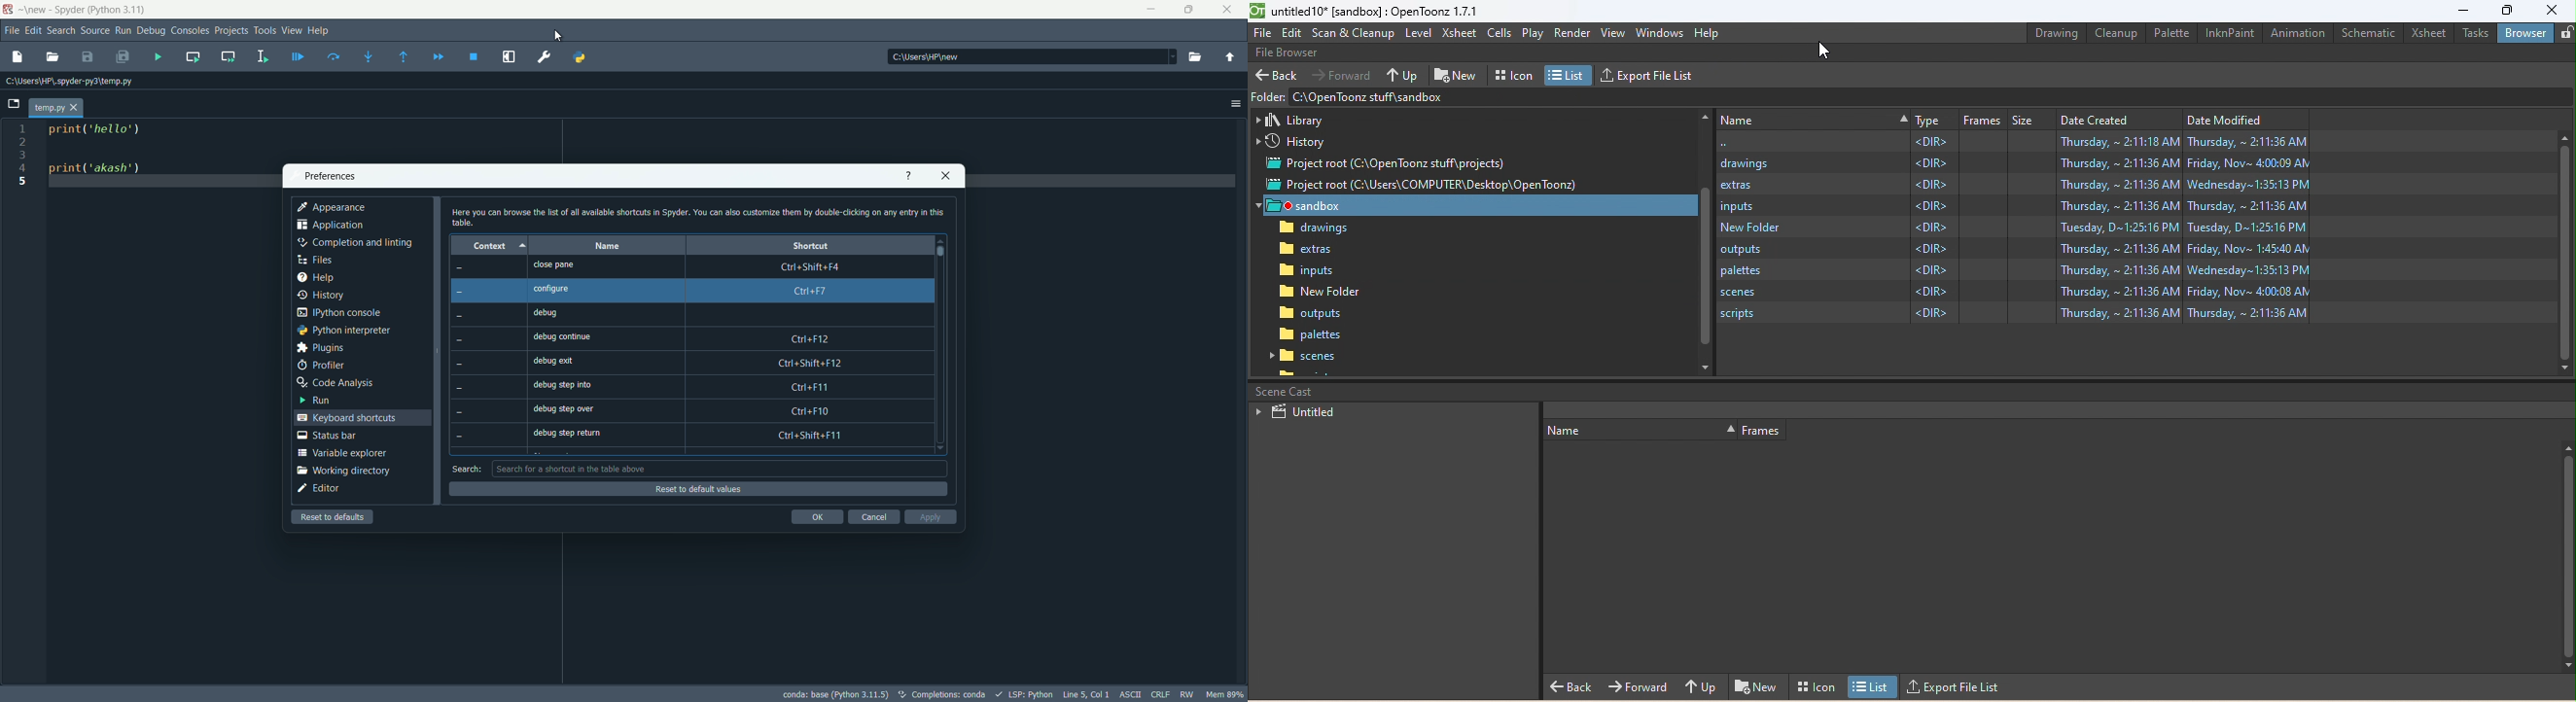 This screenshot has height=728, width=2576. What do you see at coordinates (322, 295) in the screenshot?
I see `history` at bounding box center [322, 295].